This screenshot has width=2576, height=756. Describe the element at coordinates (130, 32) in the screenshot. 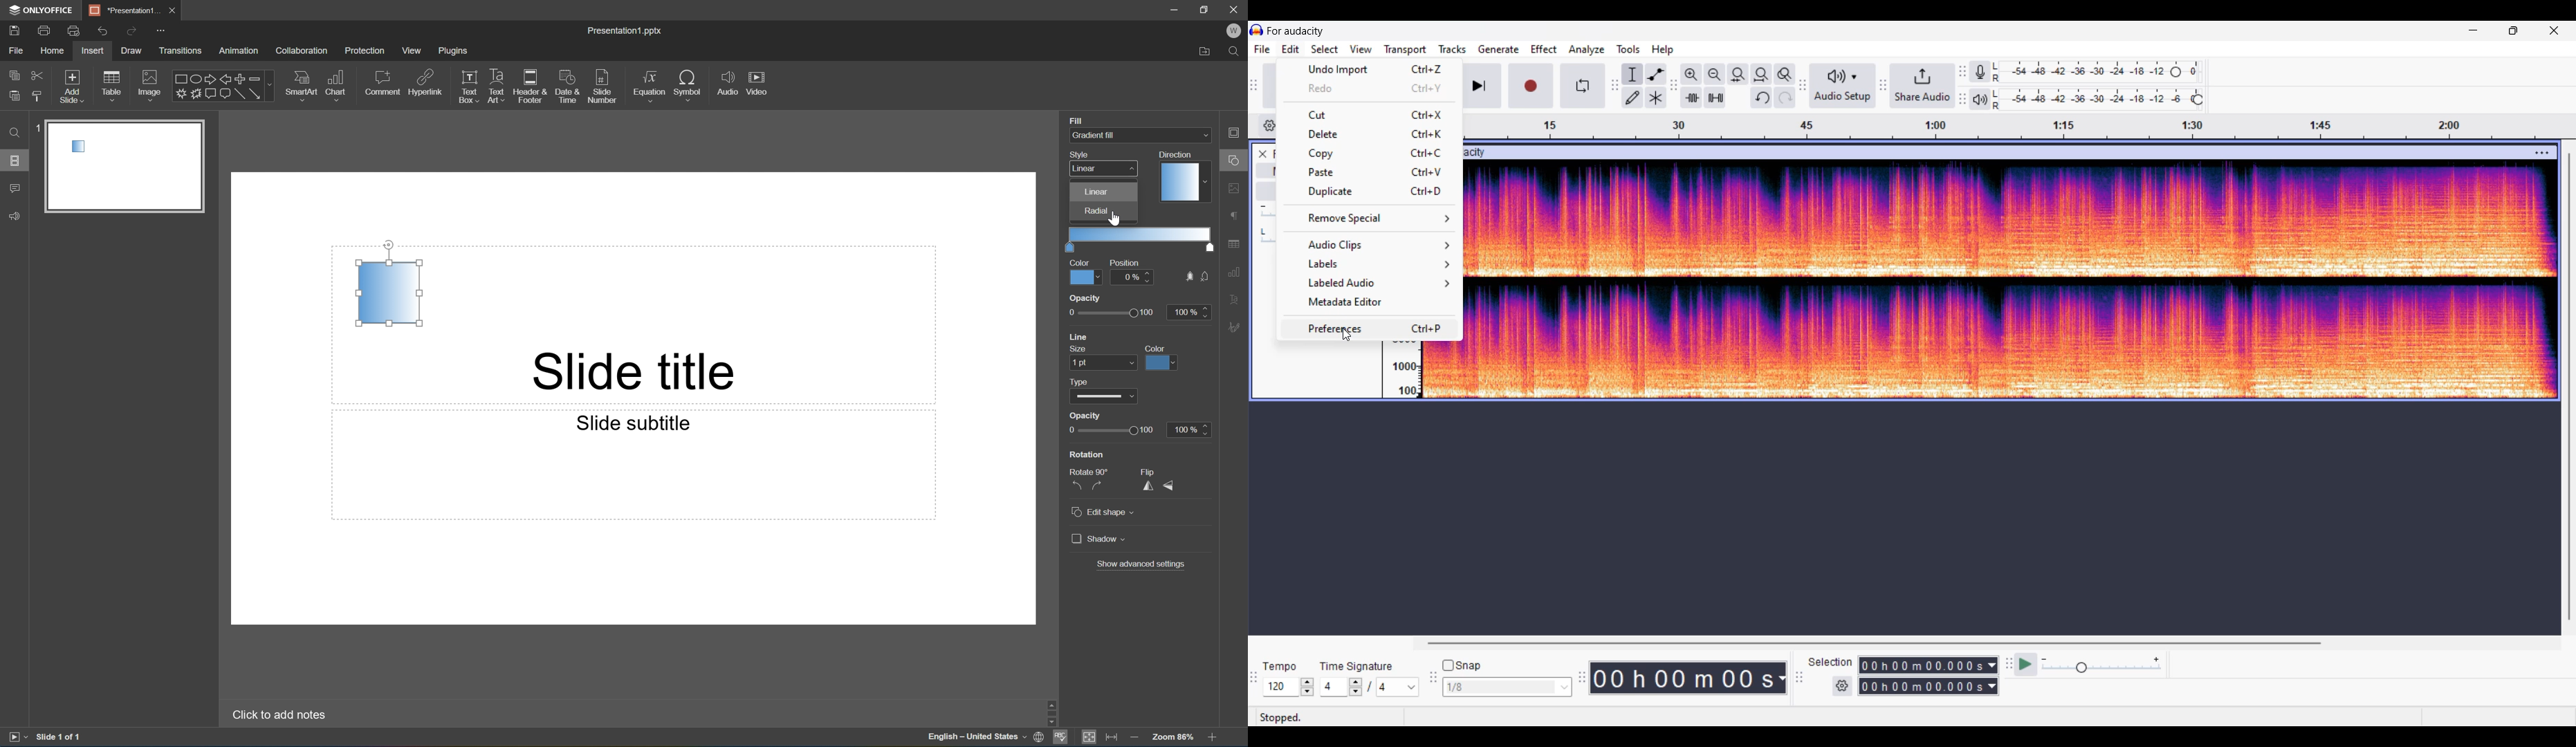

I see `Redo` at that location.